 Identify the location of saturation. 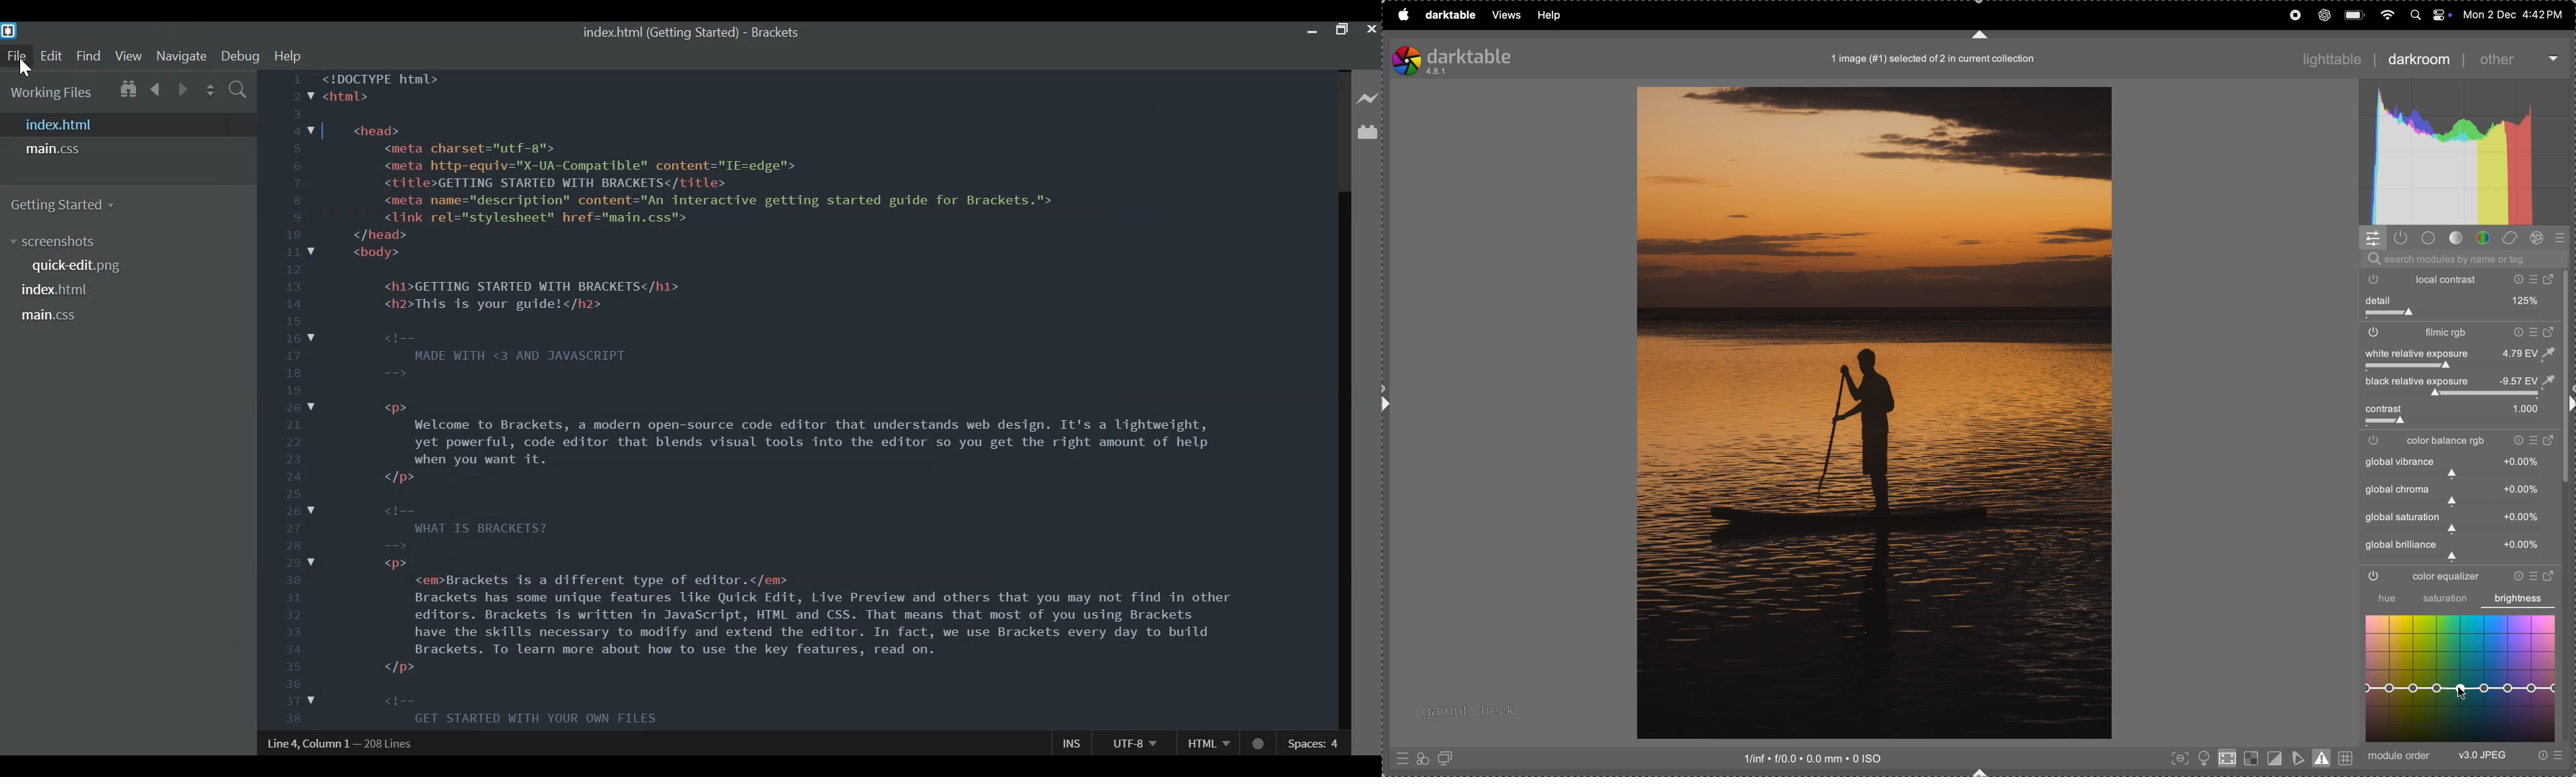
(2445, 600).